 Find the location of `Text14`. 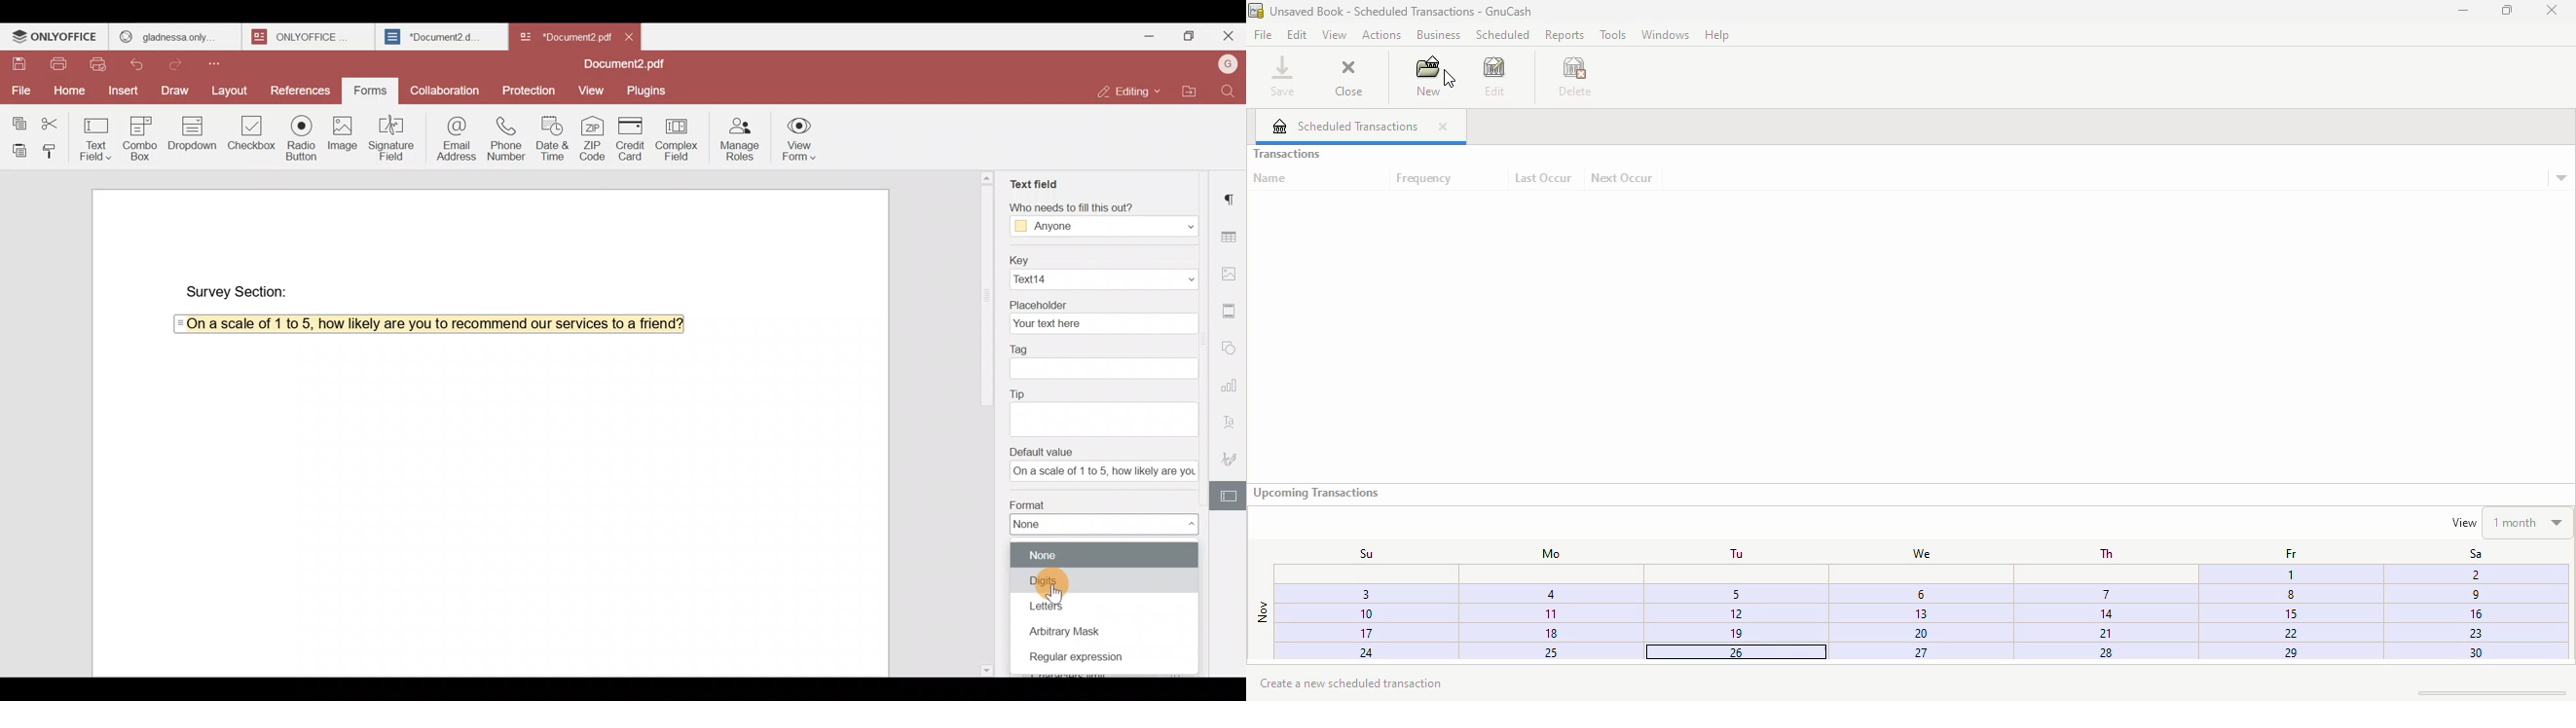

Text14 is located at coordinates (1101, 279).